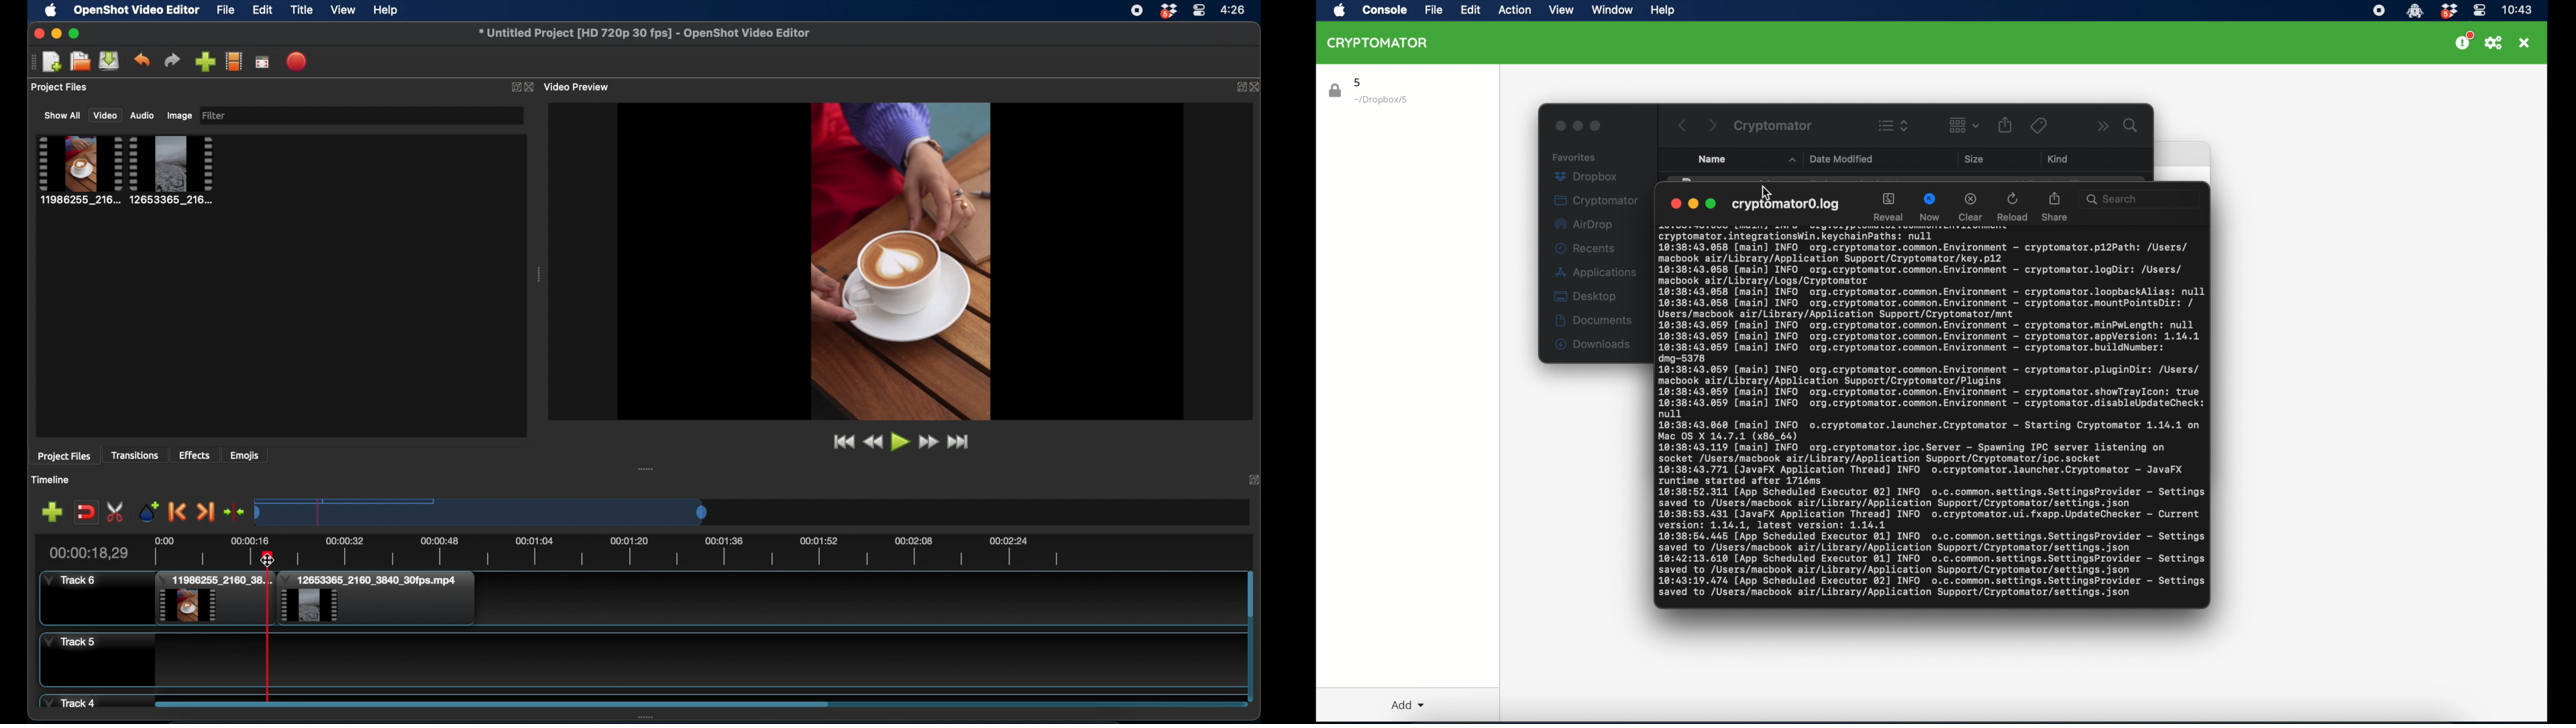 The width and height of the screenshot is (2576, 728). What do you see at coordinates (1377, 43) in the screenshot?
I see `cryptomator` at bounding box center [1377, 43].